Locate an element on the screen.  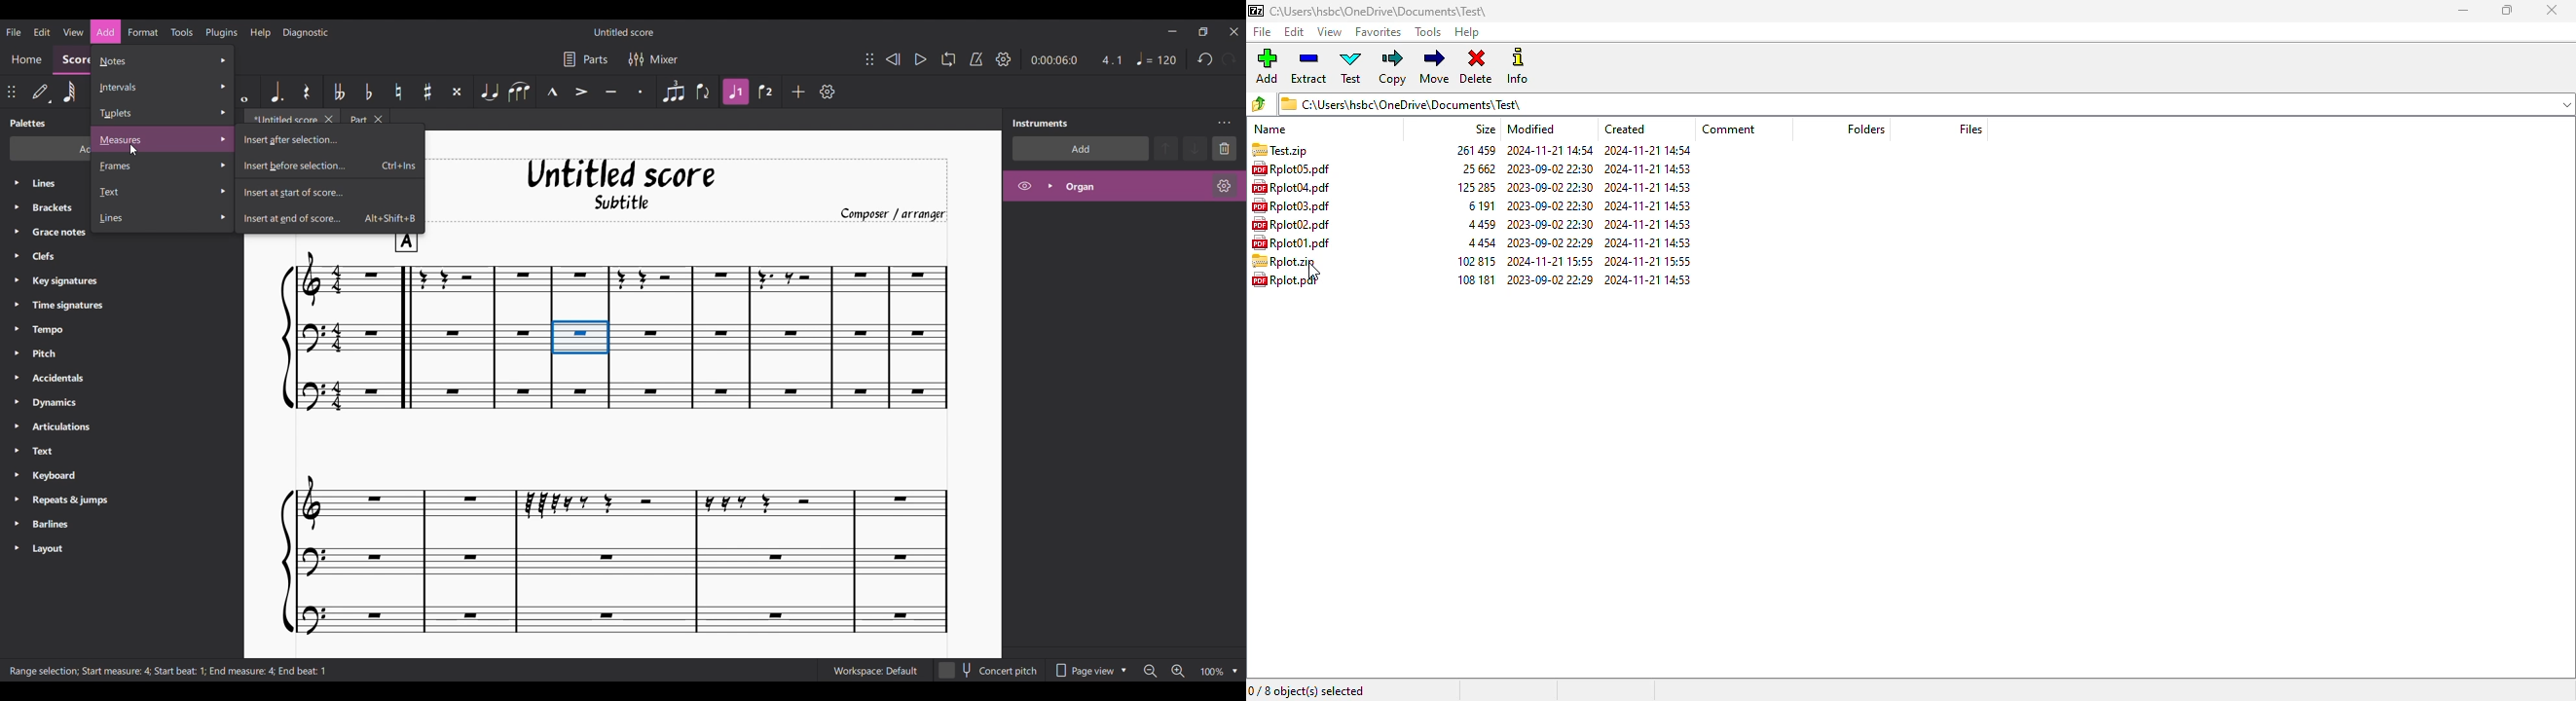
Rest is located at coordinates (307, 92).